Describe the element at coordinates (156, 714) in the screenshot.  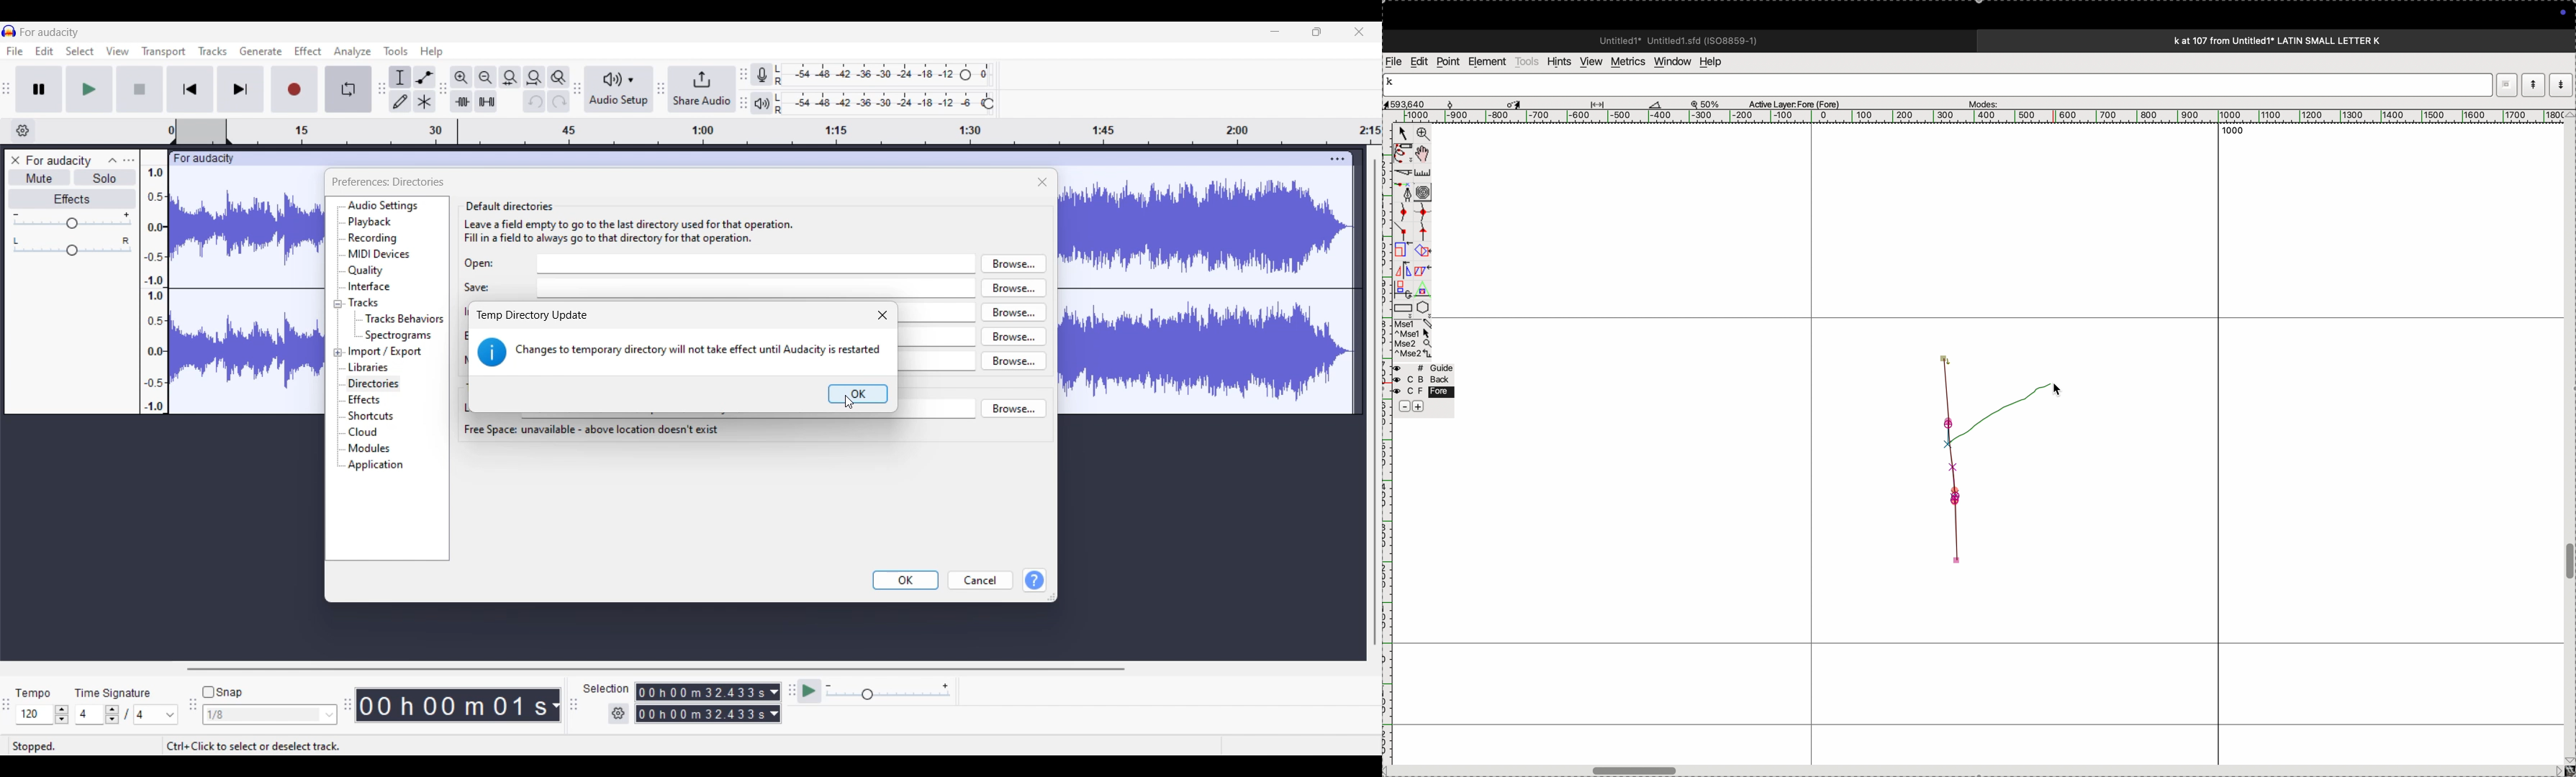
I see `Options for max. time signature` at that location.